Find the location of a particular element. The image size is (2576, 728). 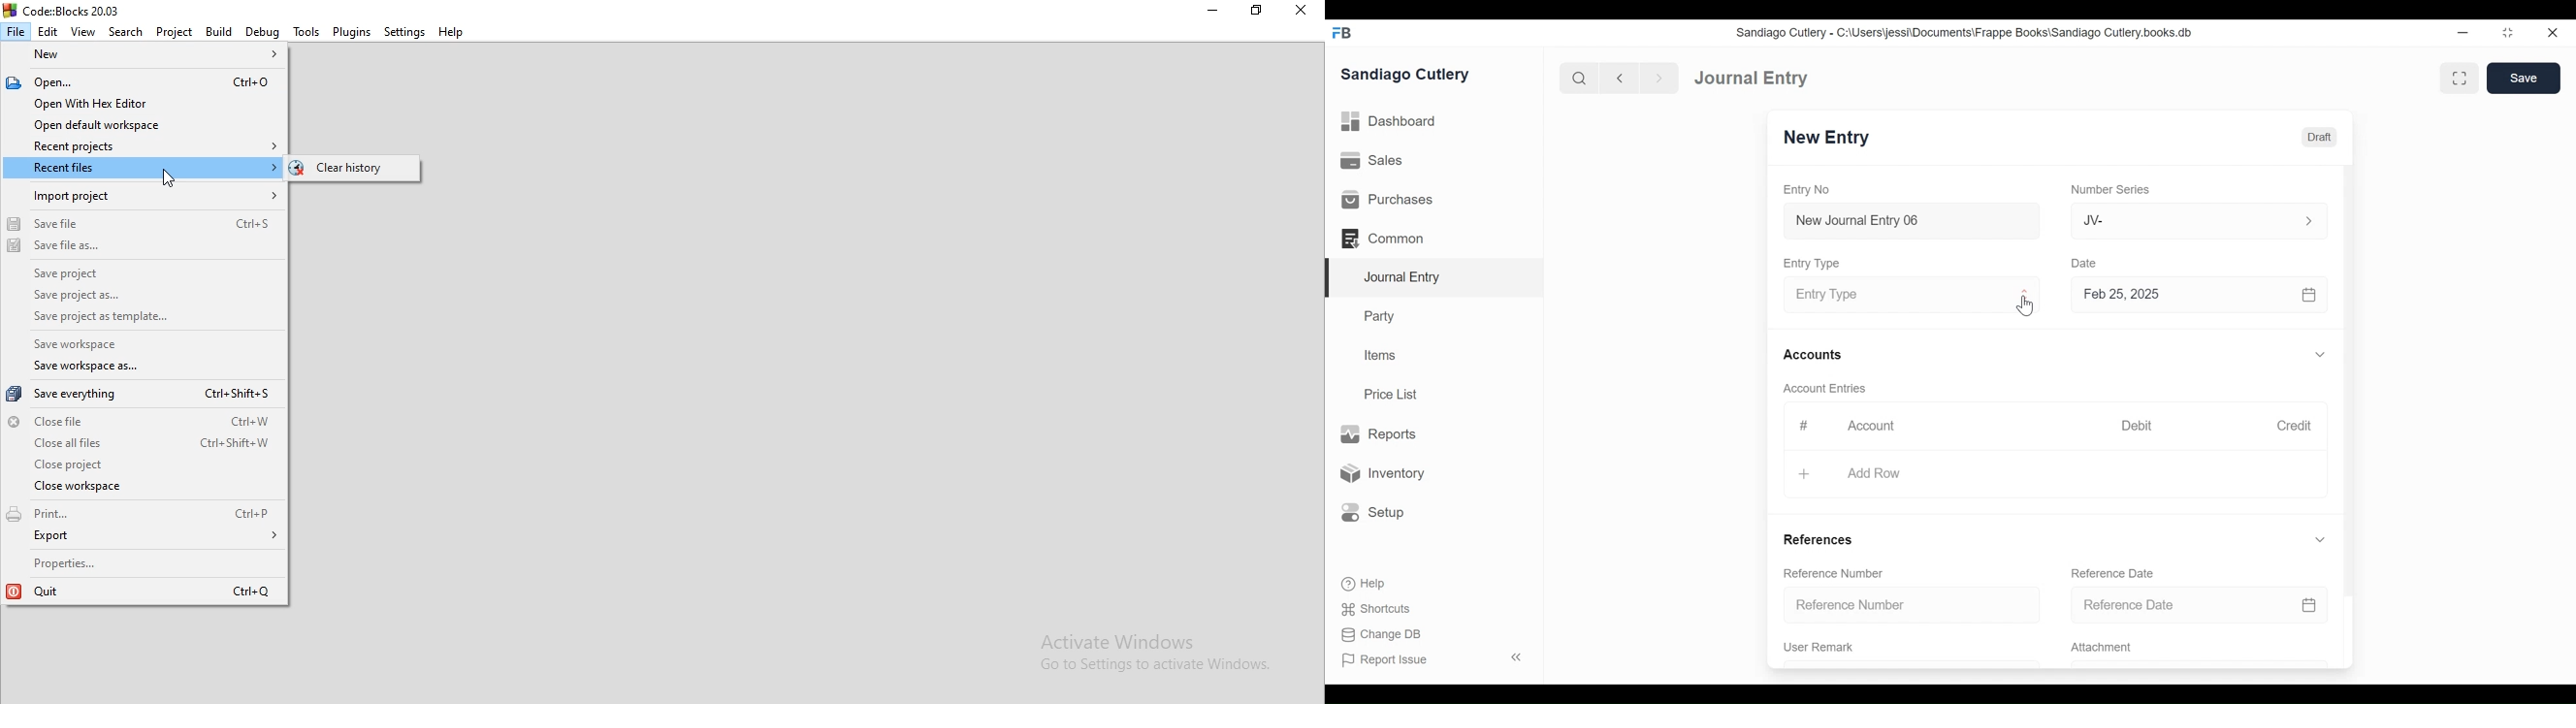

Sales is located at coordinates (1376, 161).